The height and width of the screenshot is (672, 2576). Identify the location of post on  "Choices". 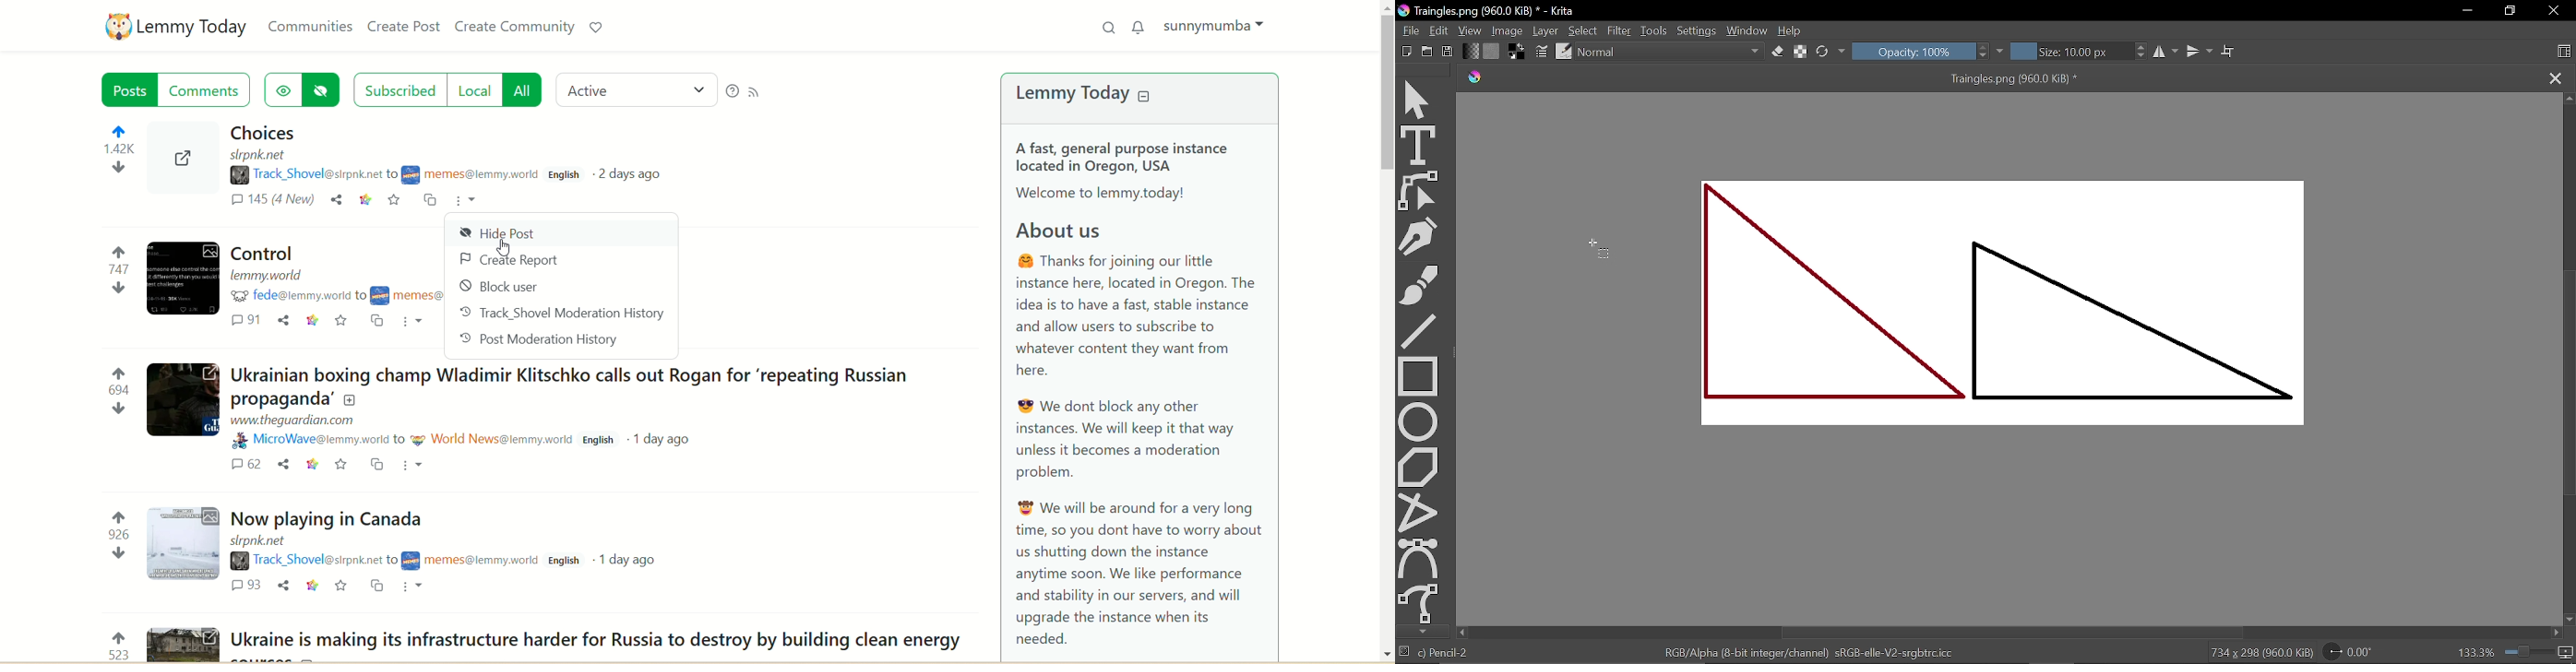
(383, 134).